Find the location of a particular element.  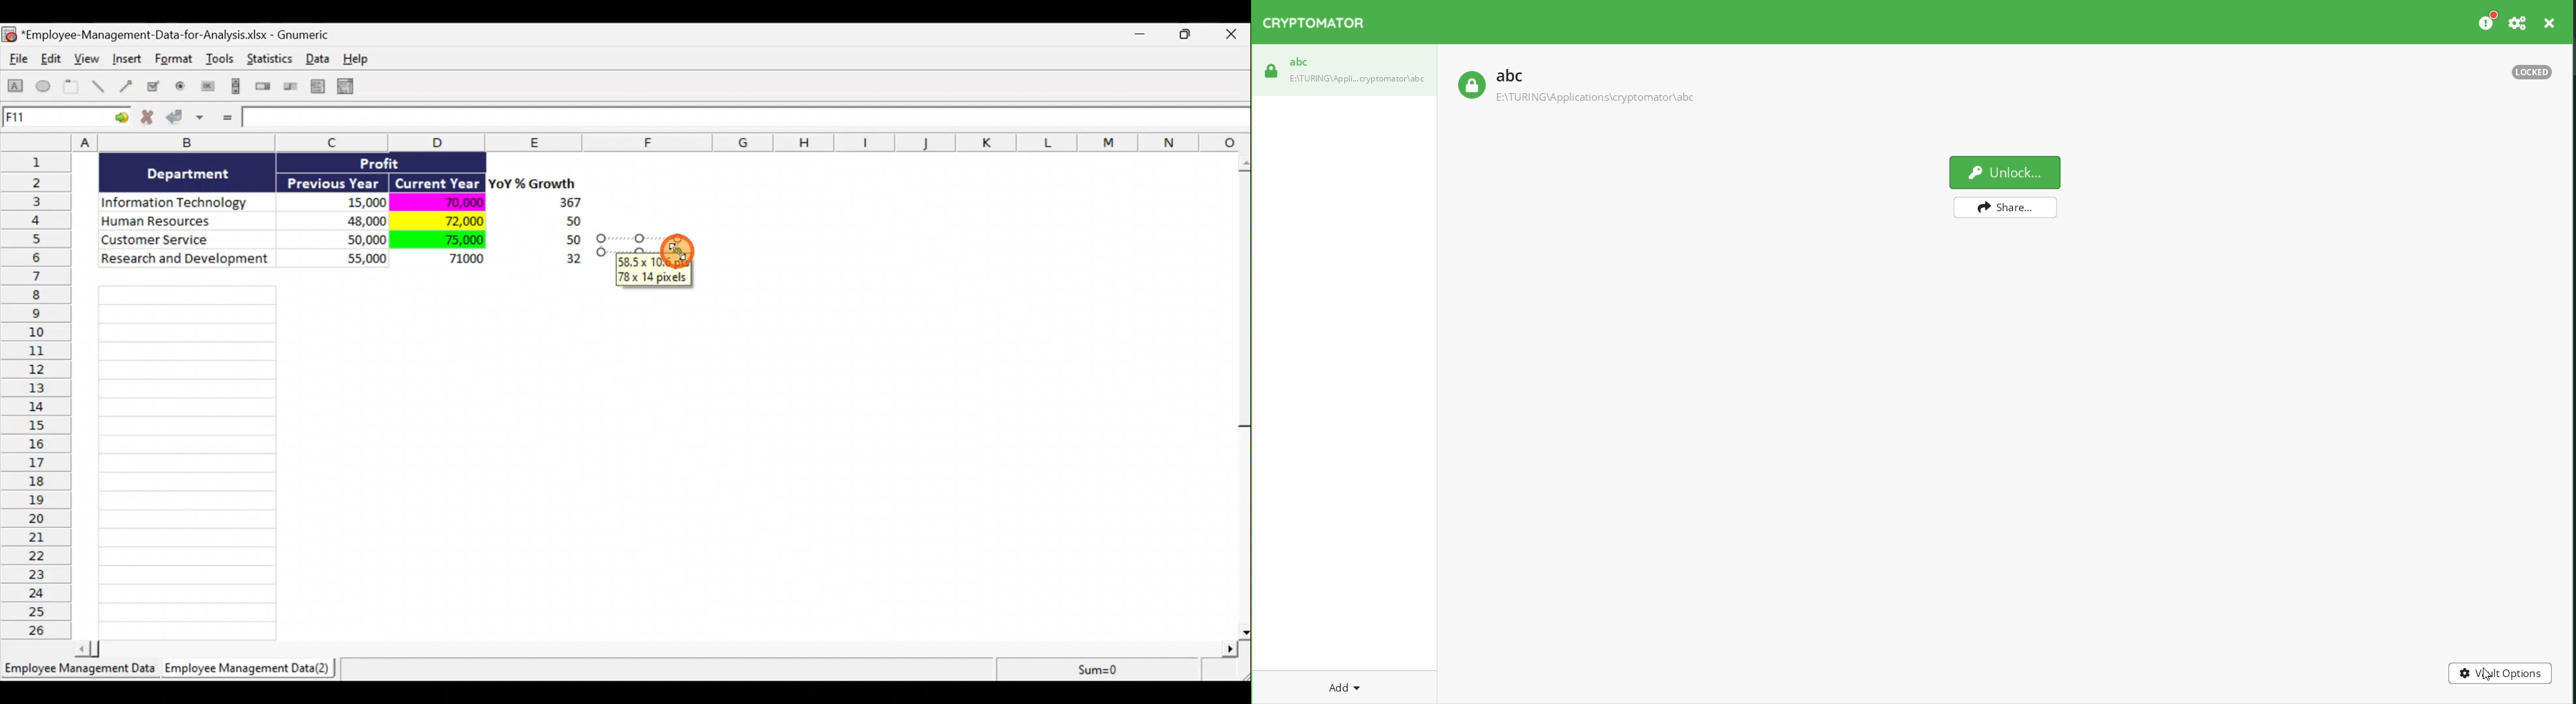

Data is located at coordinates (321, 58).